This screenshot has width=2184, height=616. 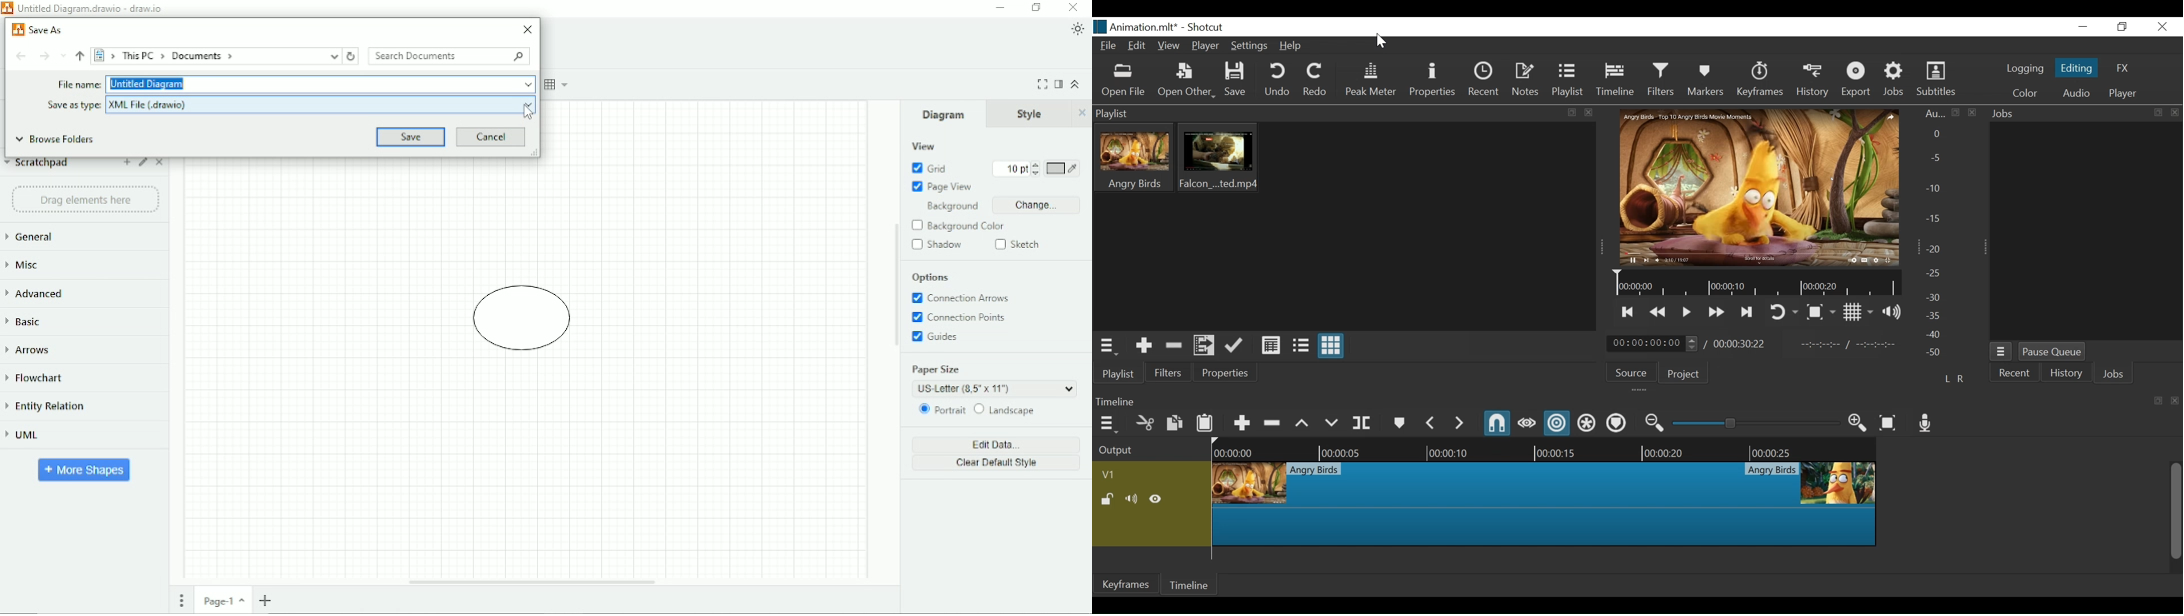 I want to click on View as Detail, so click(x=1271, y=346).